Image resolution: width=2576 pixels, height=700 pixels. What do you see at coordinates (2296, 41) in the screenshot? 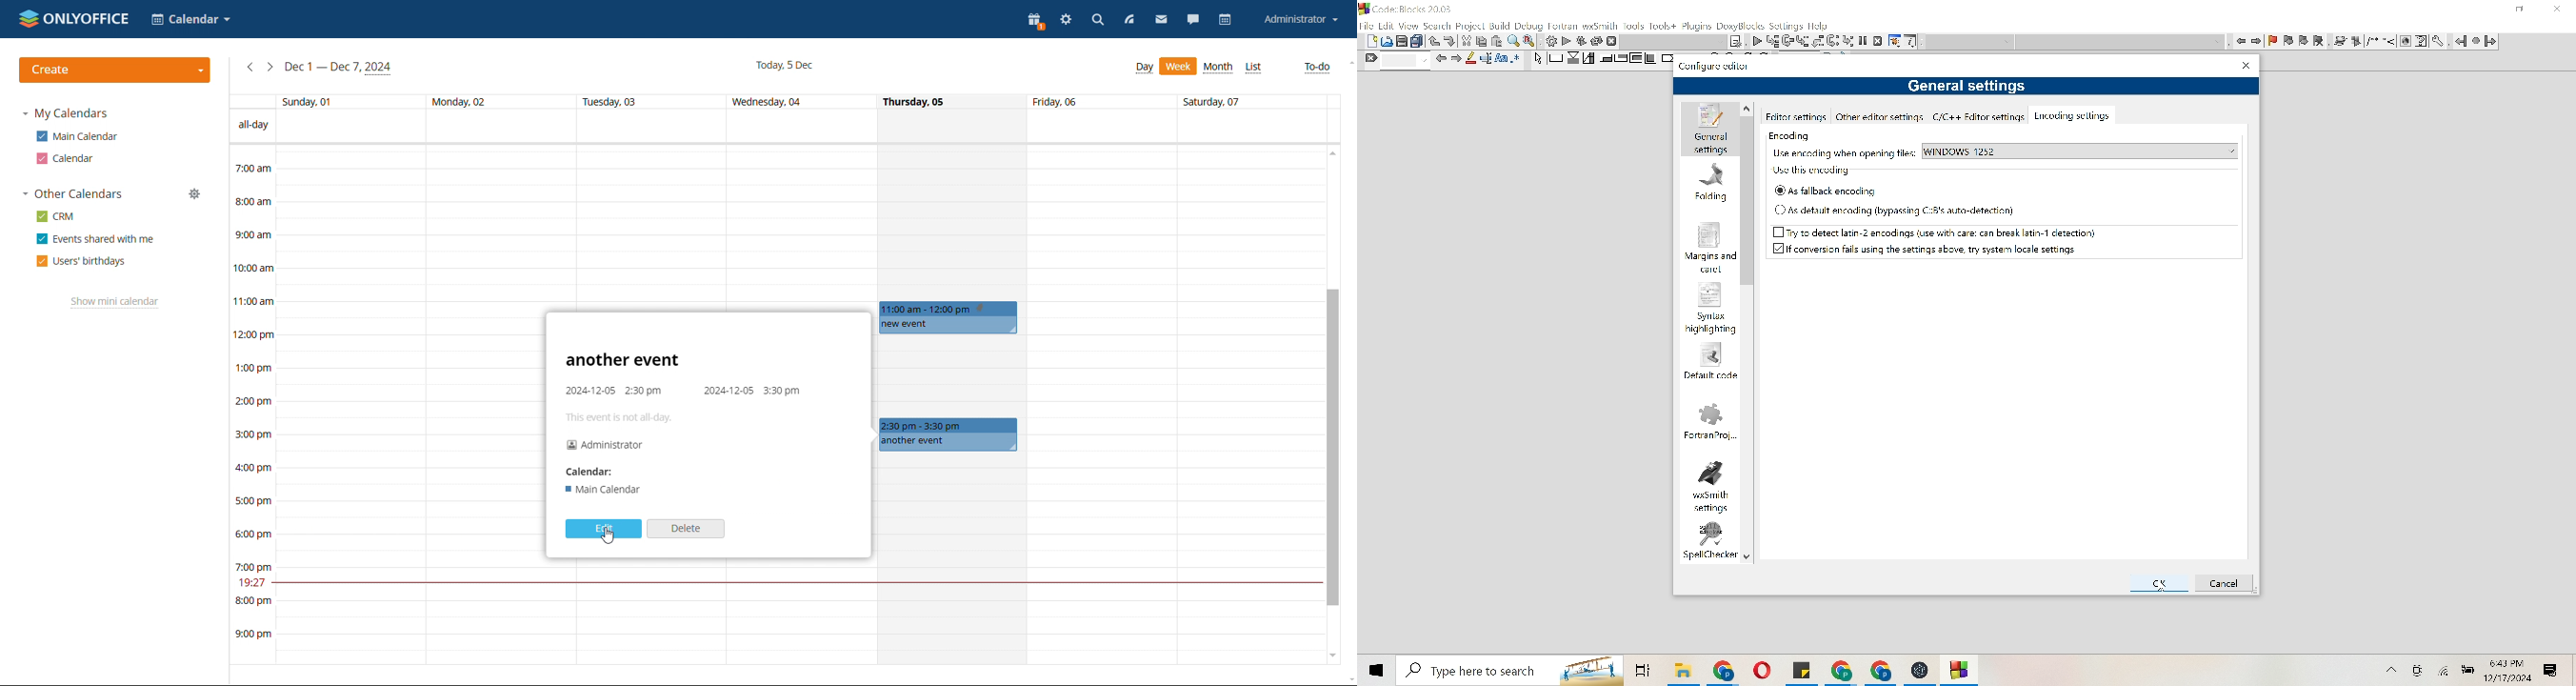
I see `flag item` at bounding box center [2296, 41].